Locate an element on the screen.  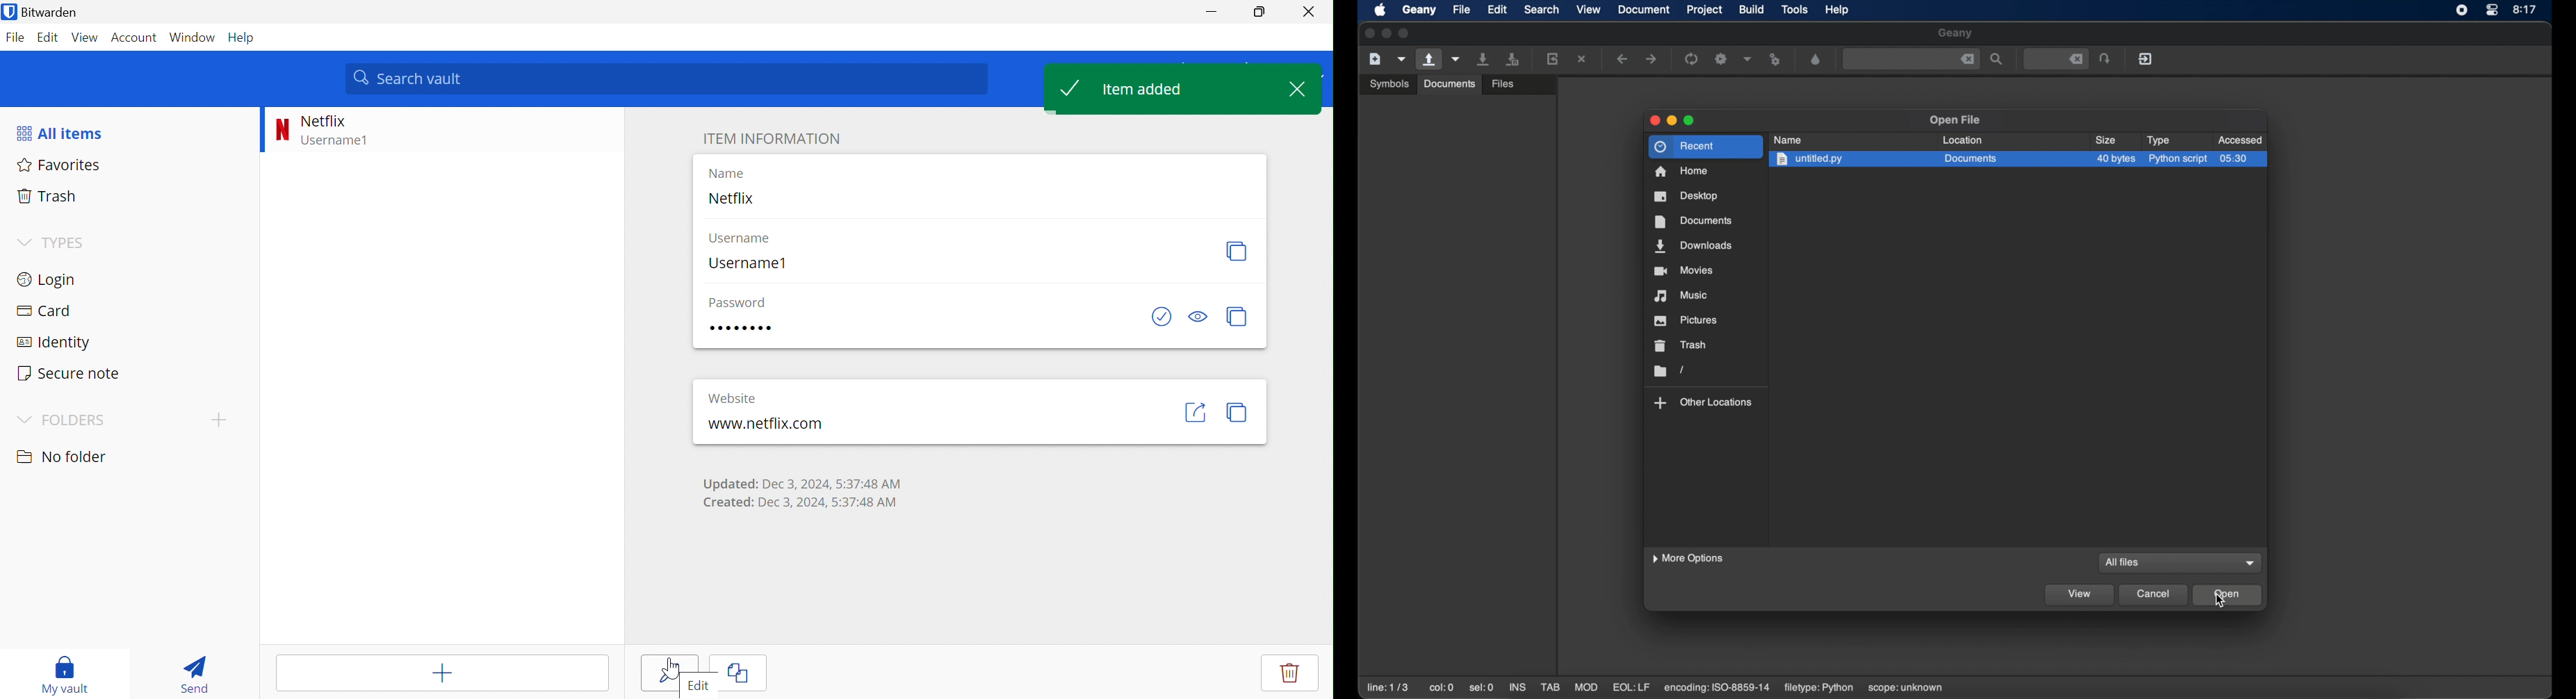
Bitwarden is located at coordinates (40, 11).